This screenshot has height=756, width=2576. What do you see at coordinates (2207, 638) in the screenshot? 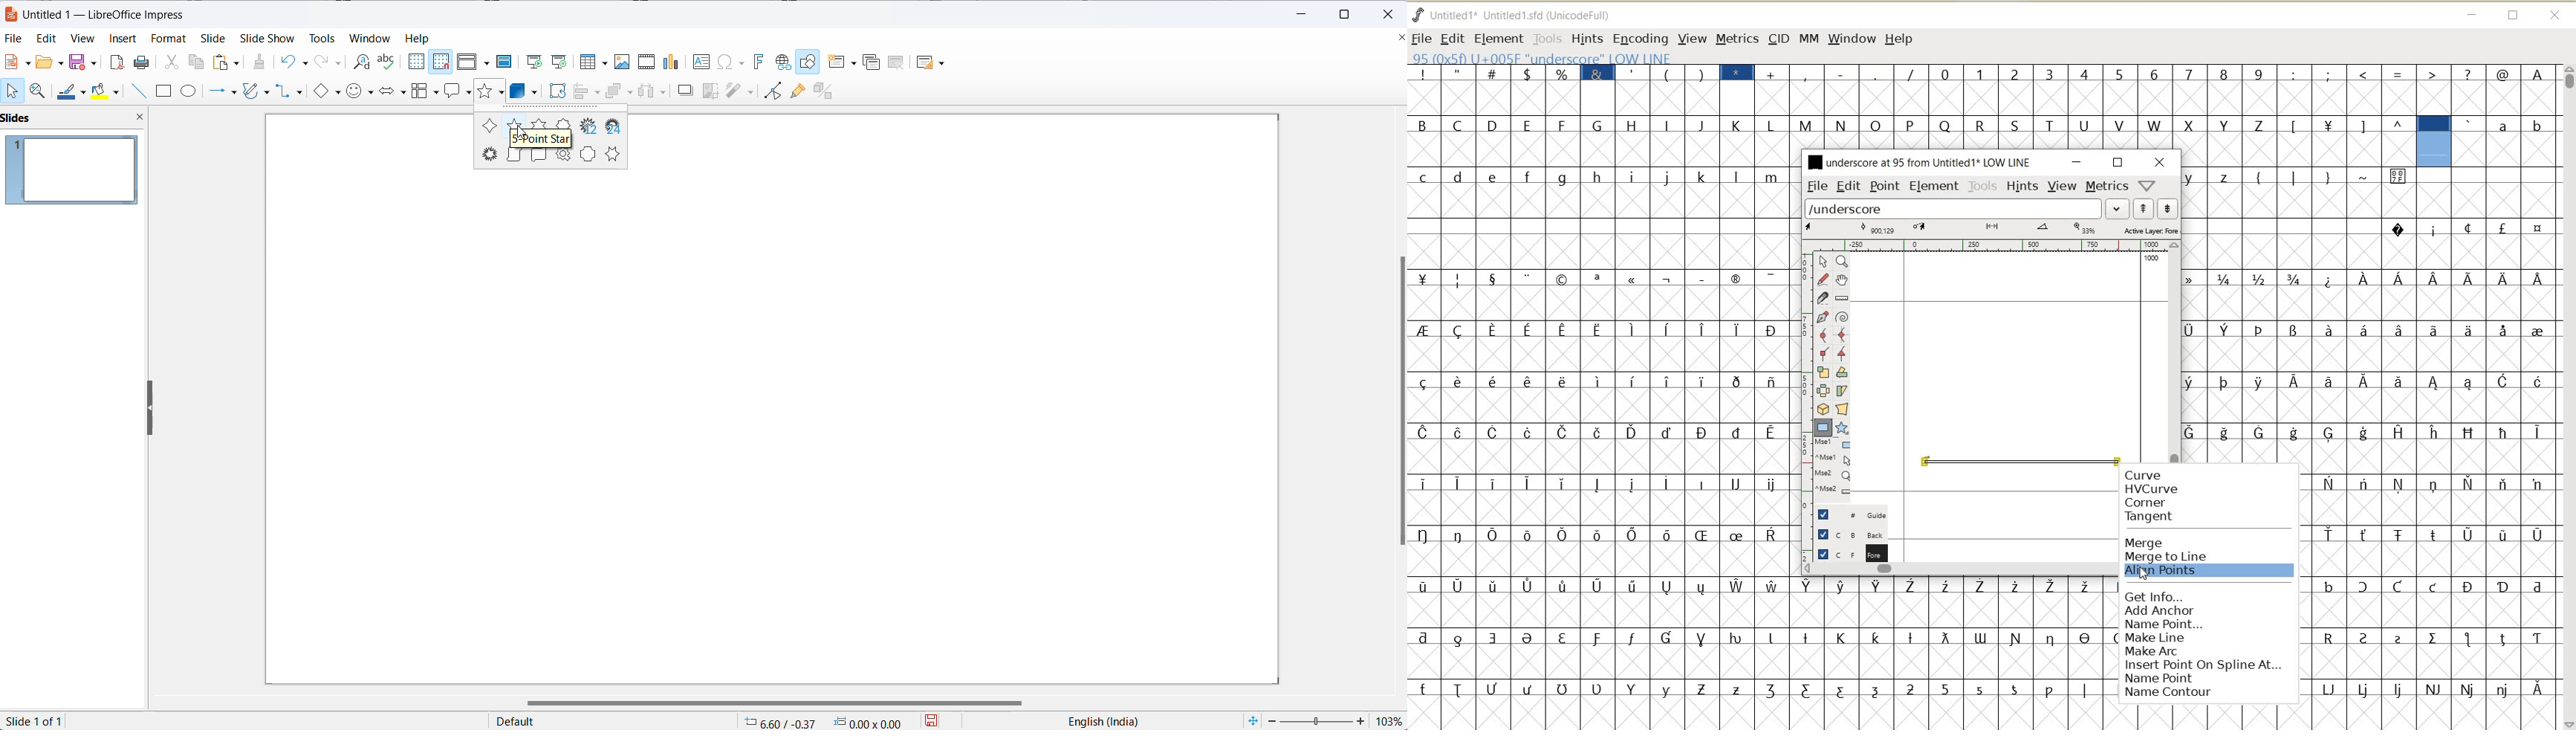
I see `make line` at bounding box center [2207, 638].